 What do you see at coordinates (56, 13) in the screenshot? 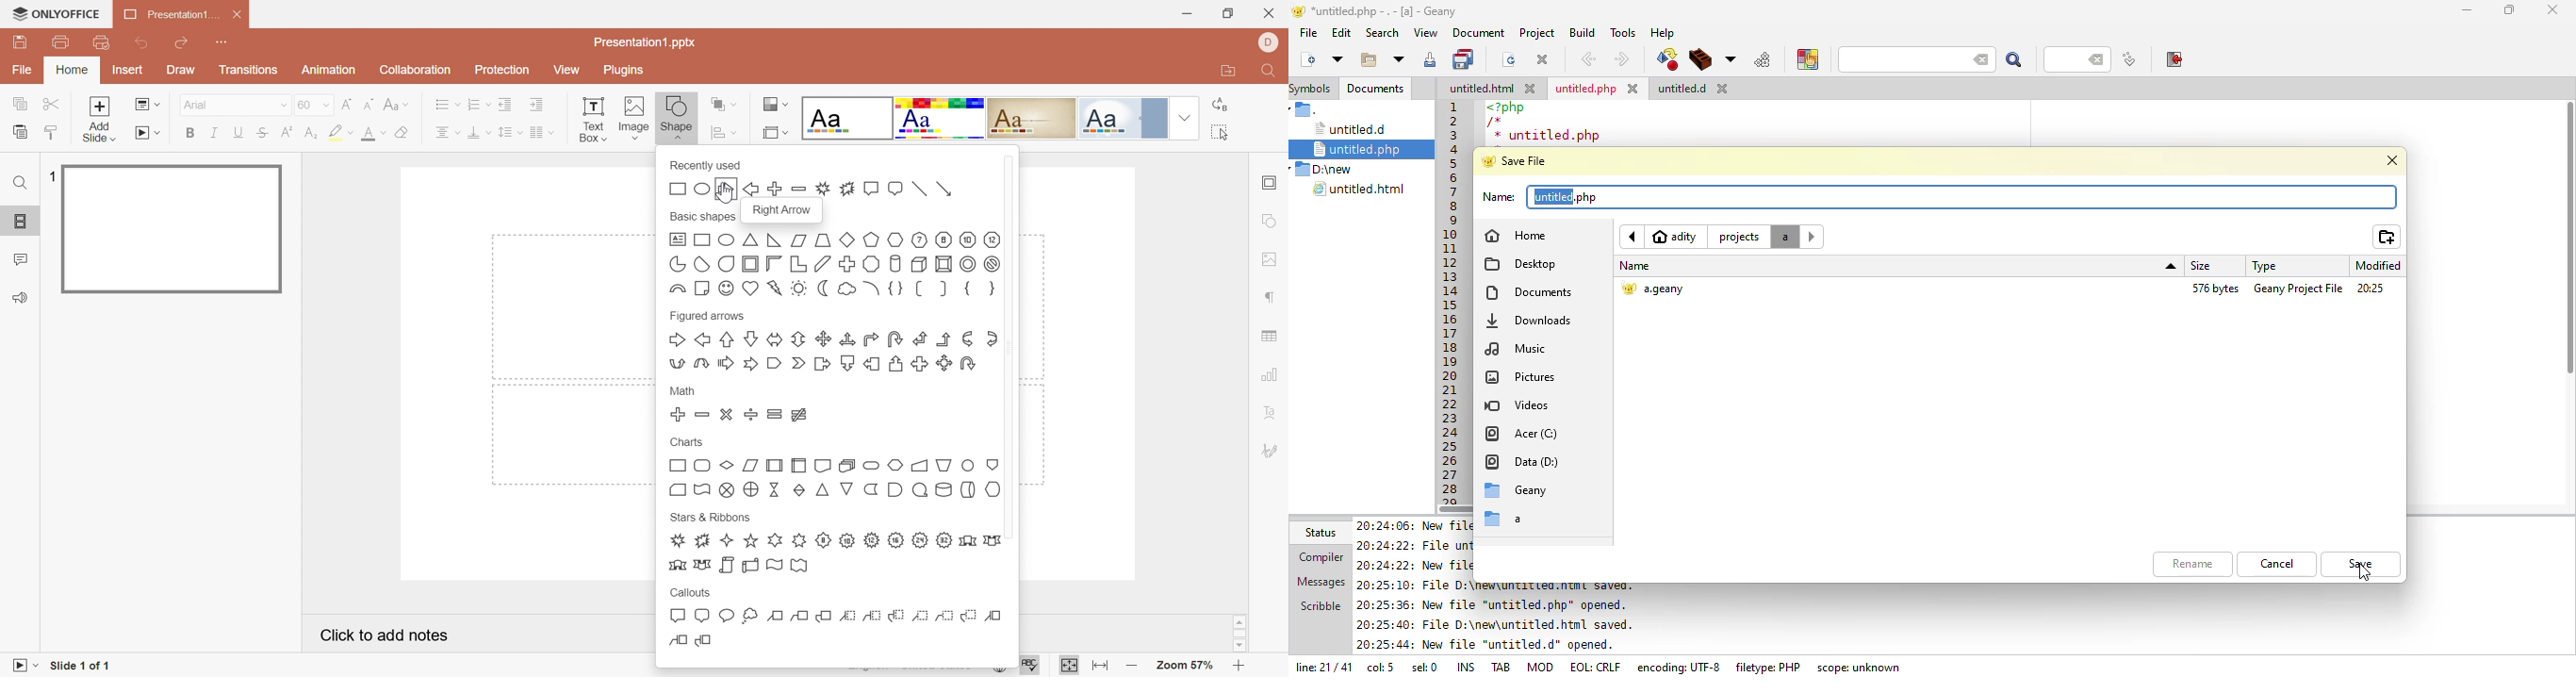
I see `ONLYOFFICE` at bounding box center [56, 13].